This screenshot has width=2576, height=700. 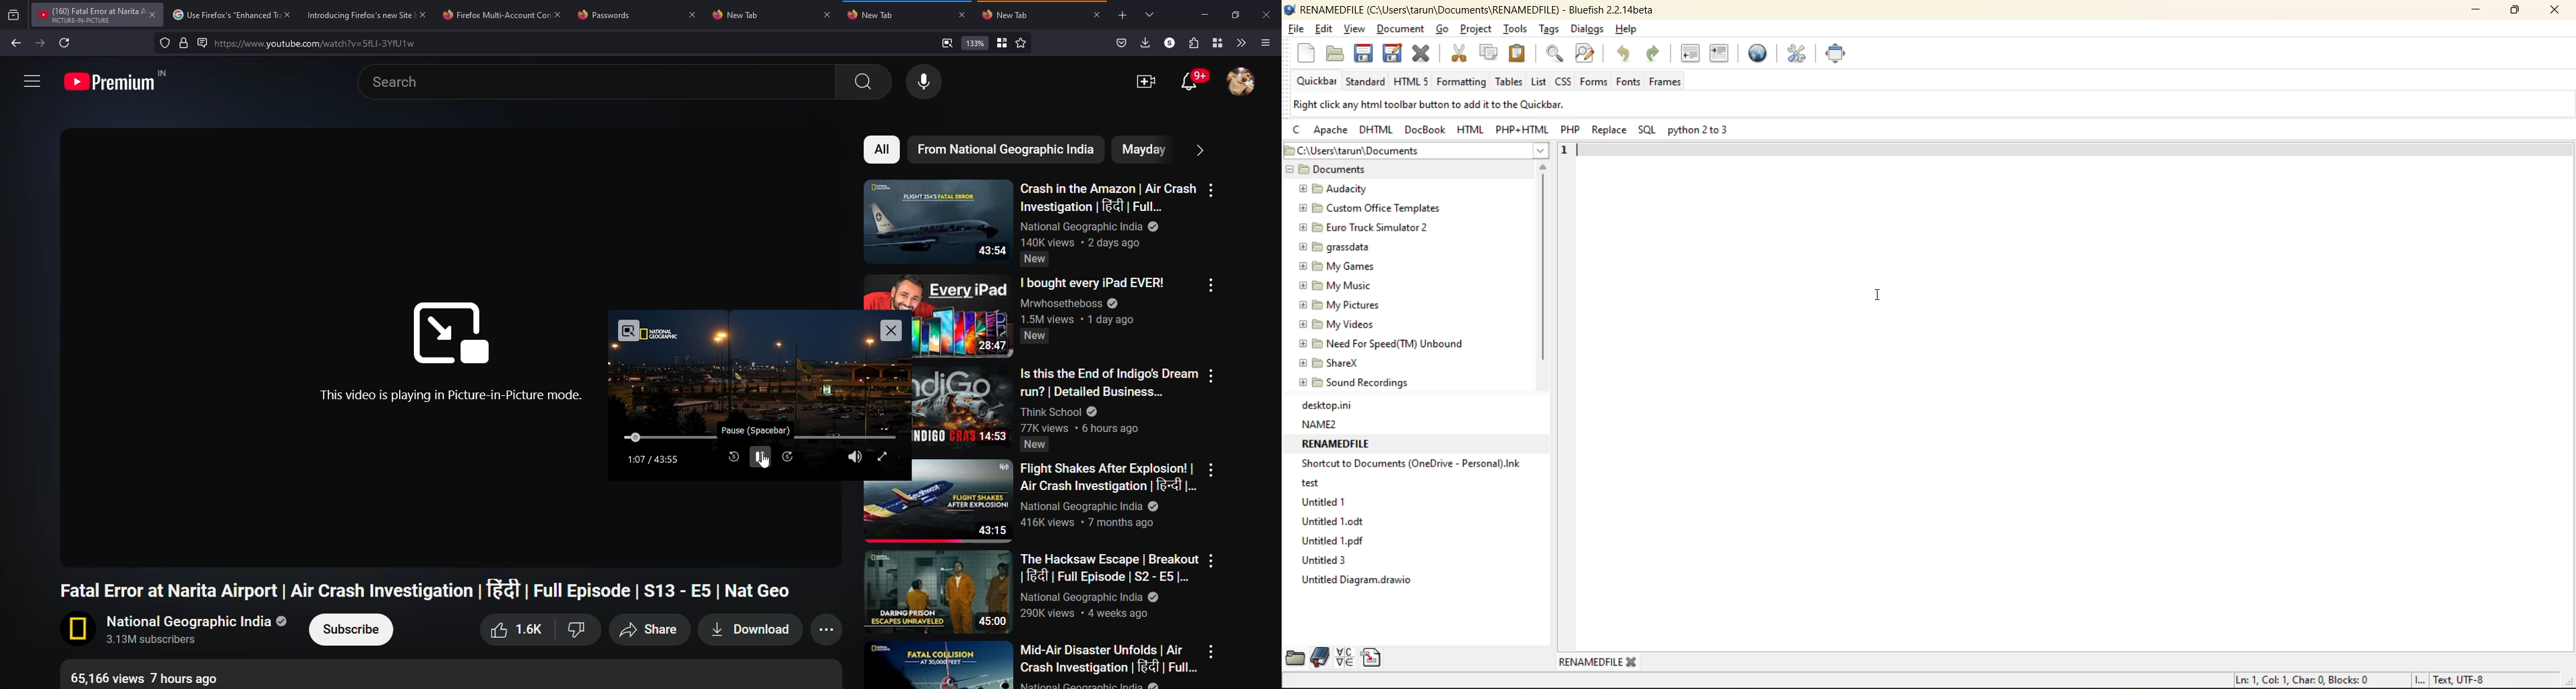 What do you see at coordinates (1389, 57) in the screenshot?
I see `save as` at bounding box center [1389, 57].